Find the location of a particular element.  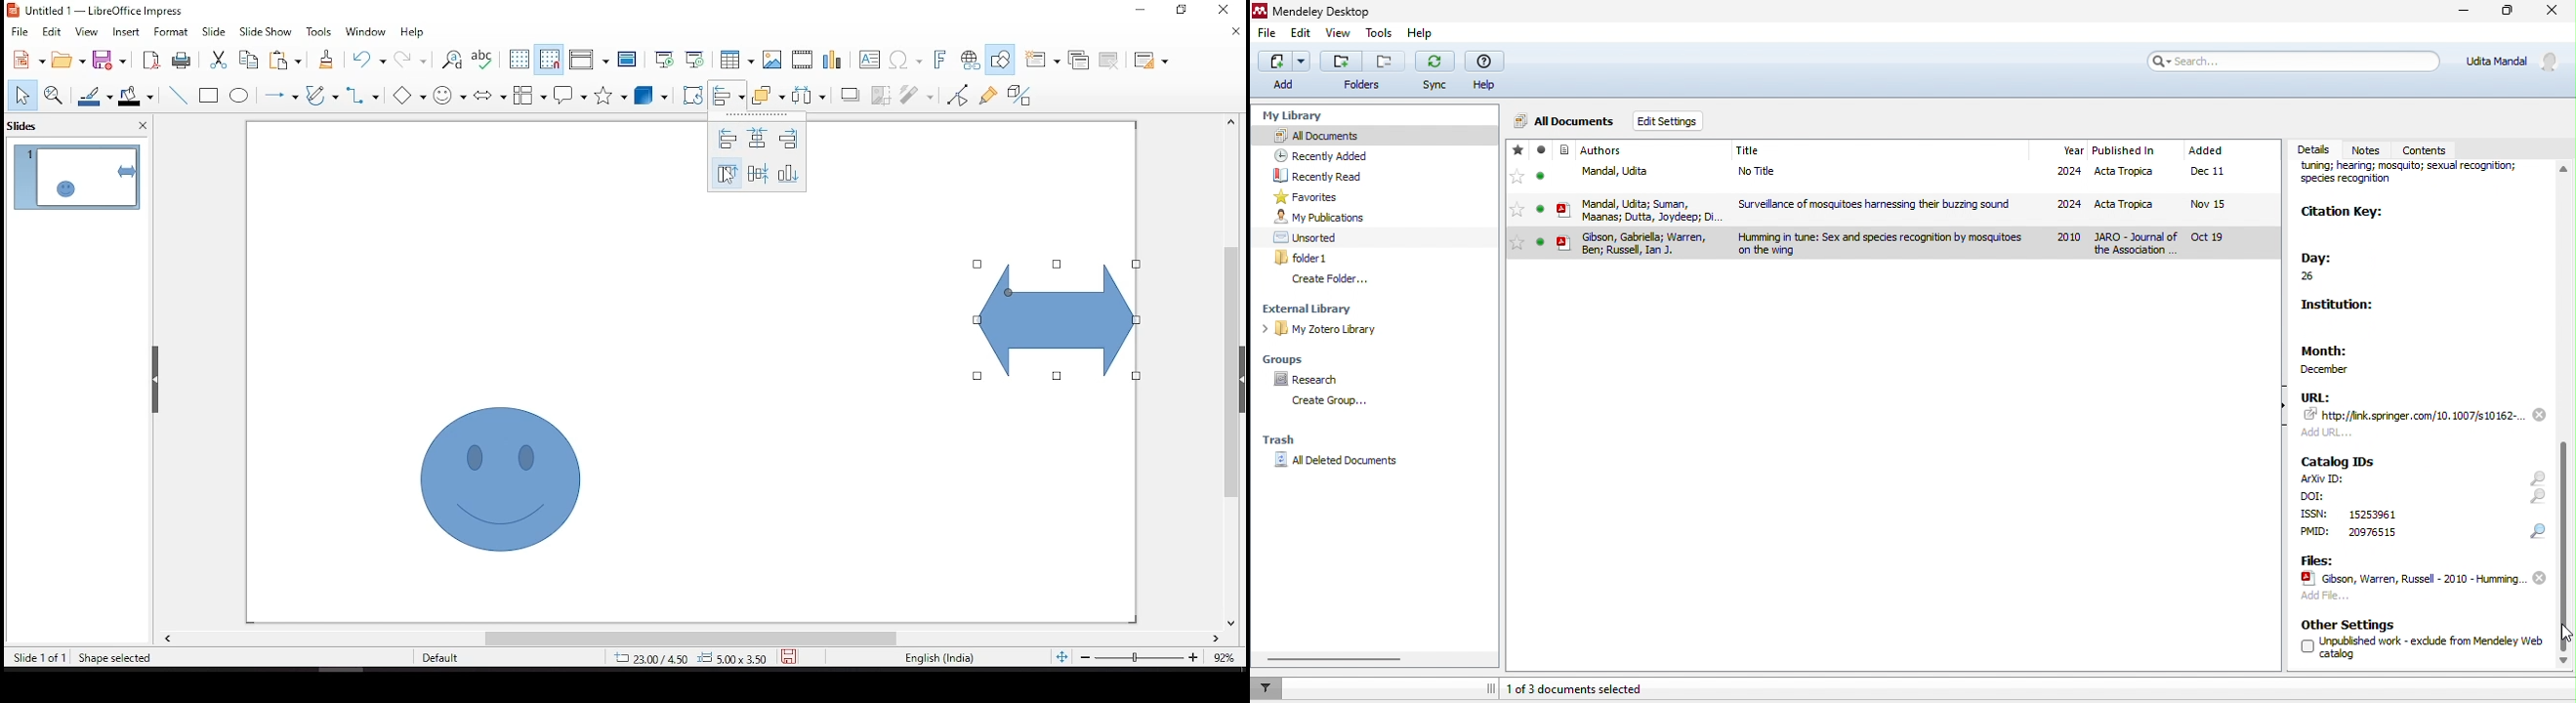

slide layout is located at coordinates (1151, 62).